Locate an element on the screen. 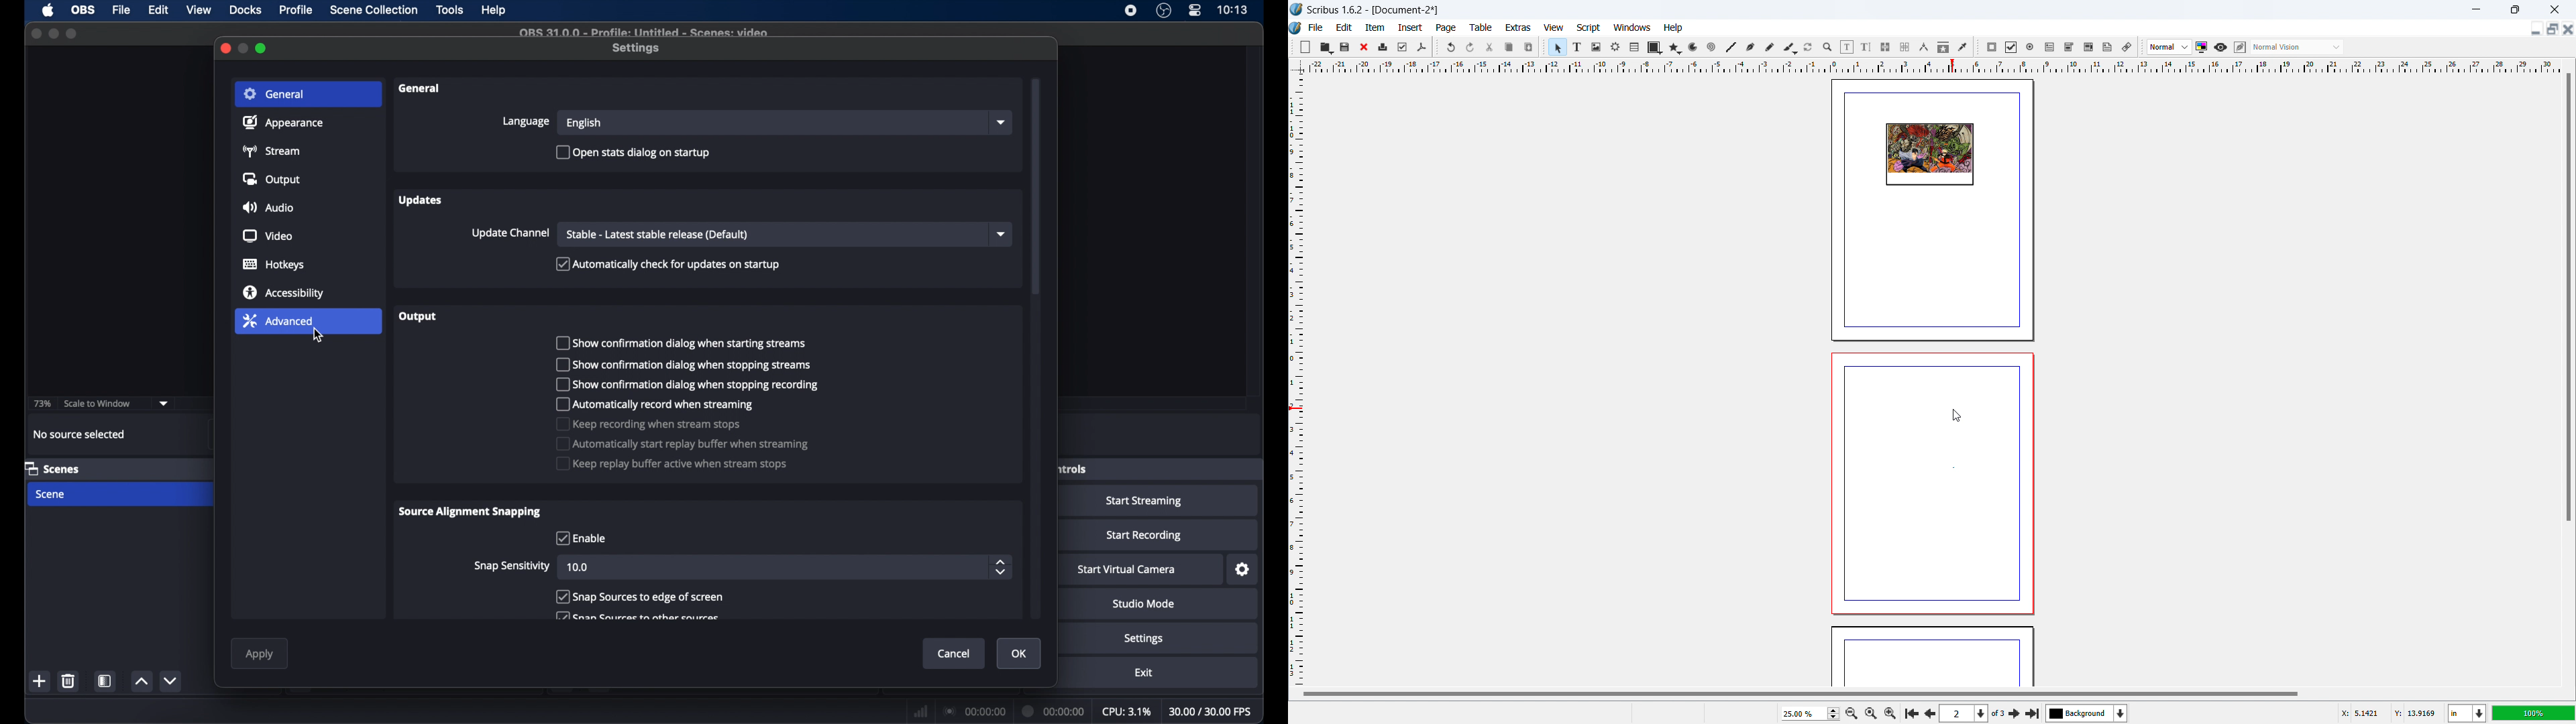  redo is located at coordinates (1470, 48).